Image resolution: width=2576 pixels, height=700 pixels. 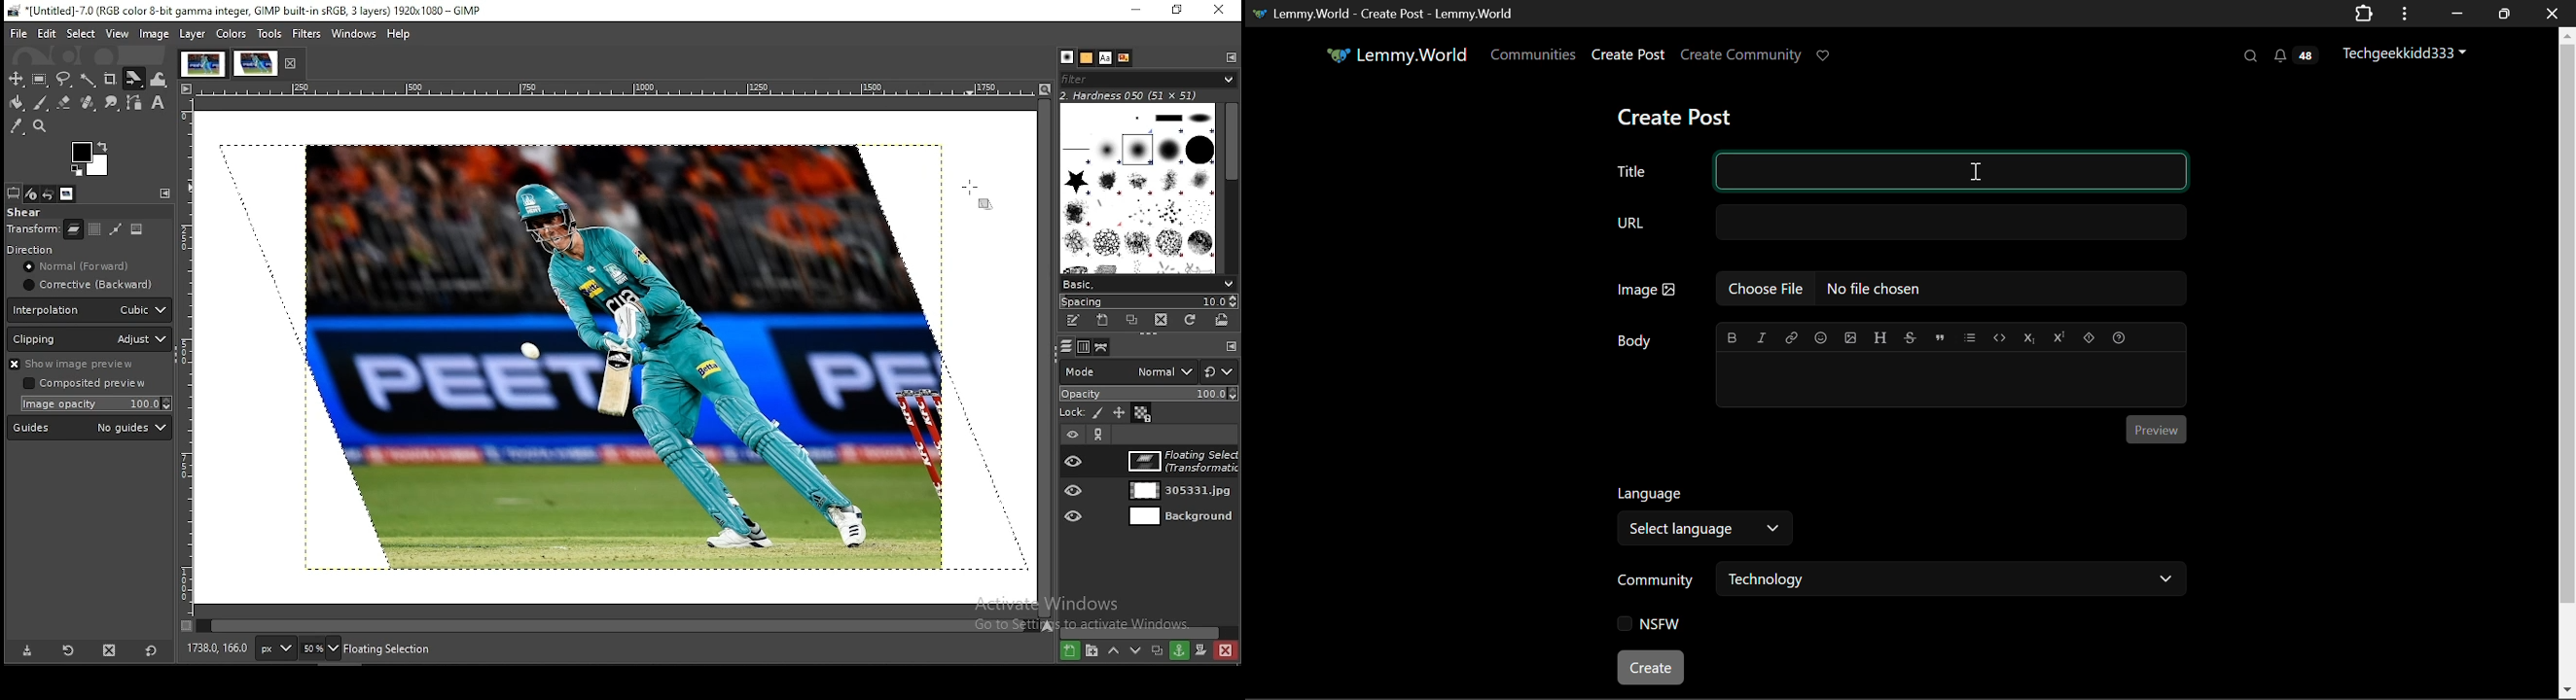 I want to click on zoom level, so click(x=321, y=648).